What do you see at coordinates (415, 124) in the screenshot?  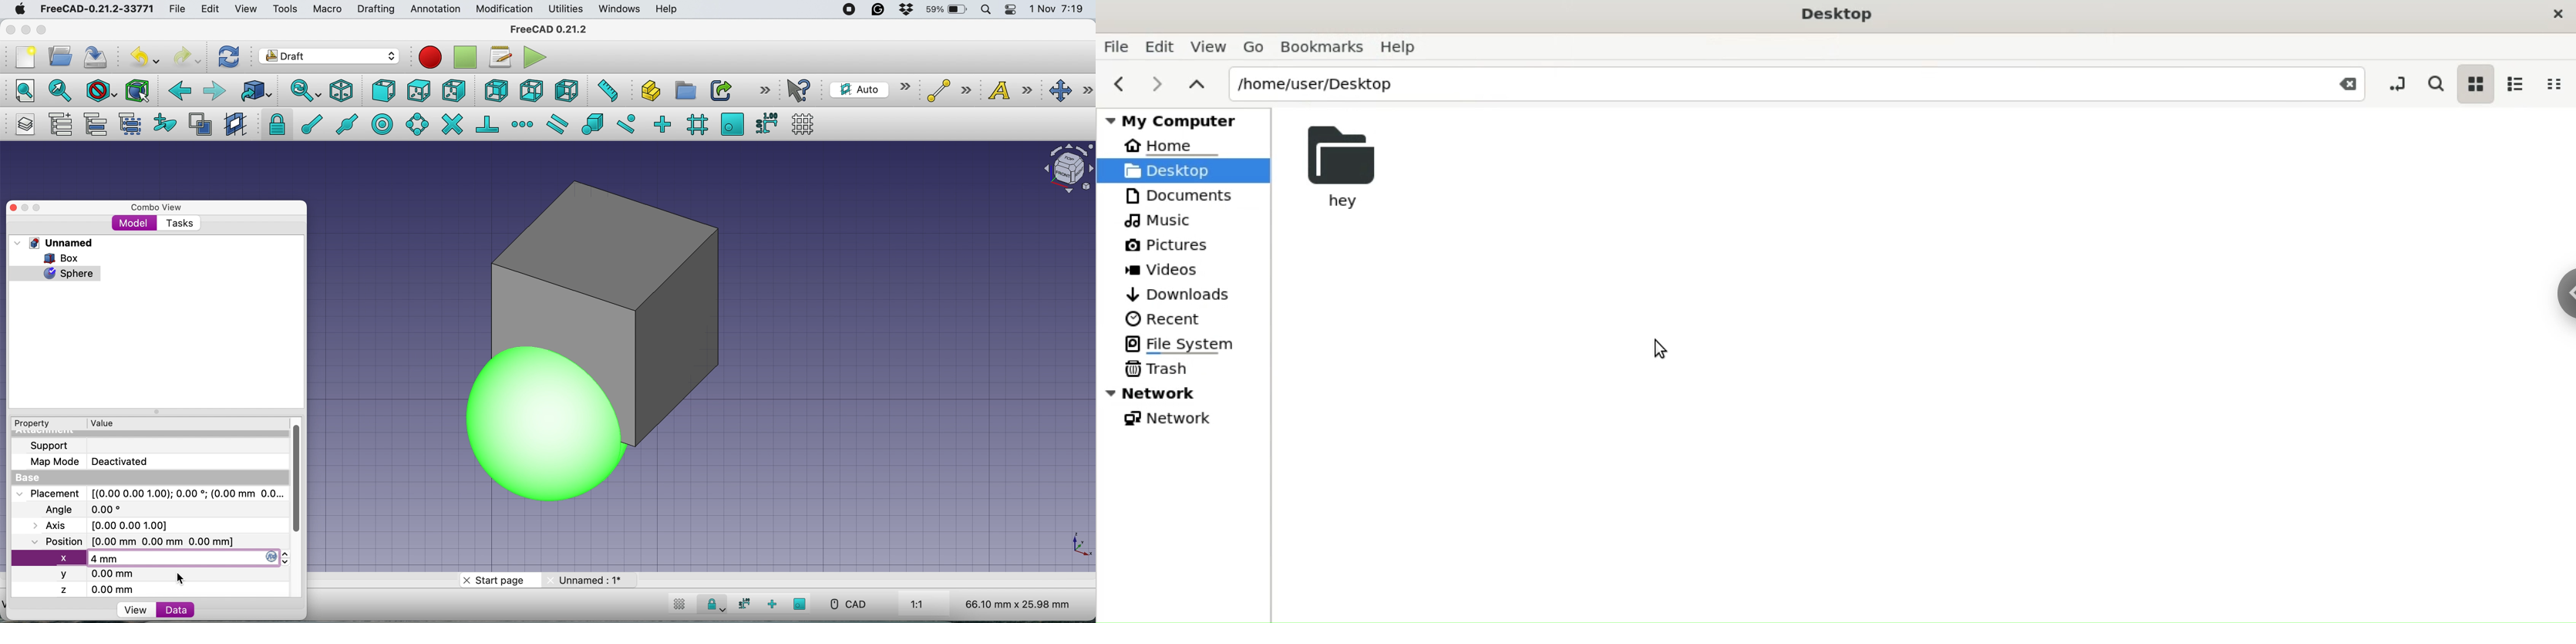 I see `snap angel` at bounding box center [415, 124].